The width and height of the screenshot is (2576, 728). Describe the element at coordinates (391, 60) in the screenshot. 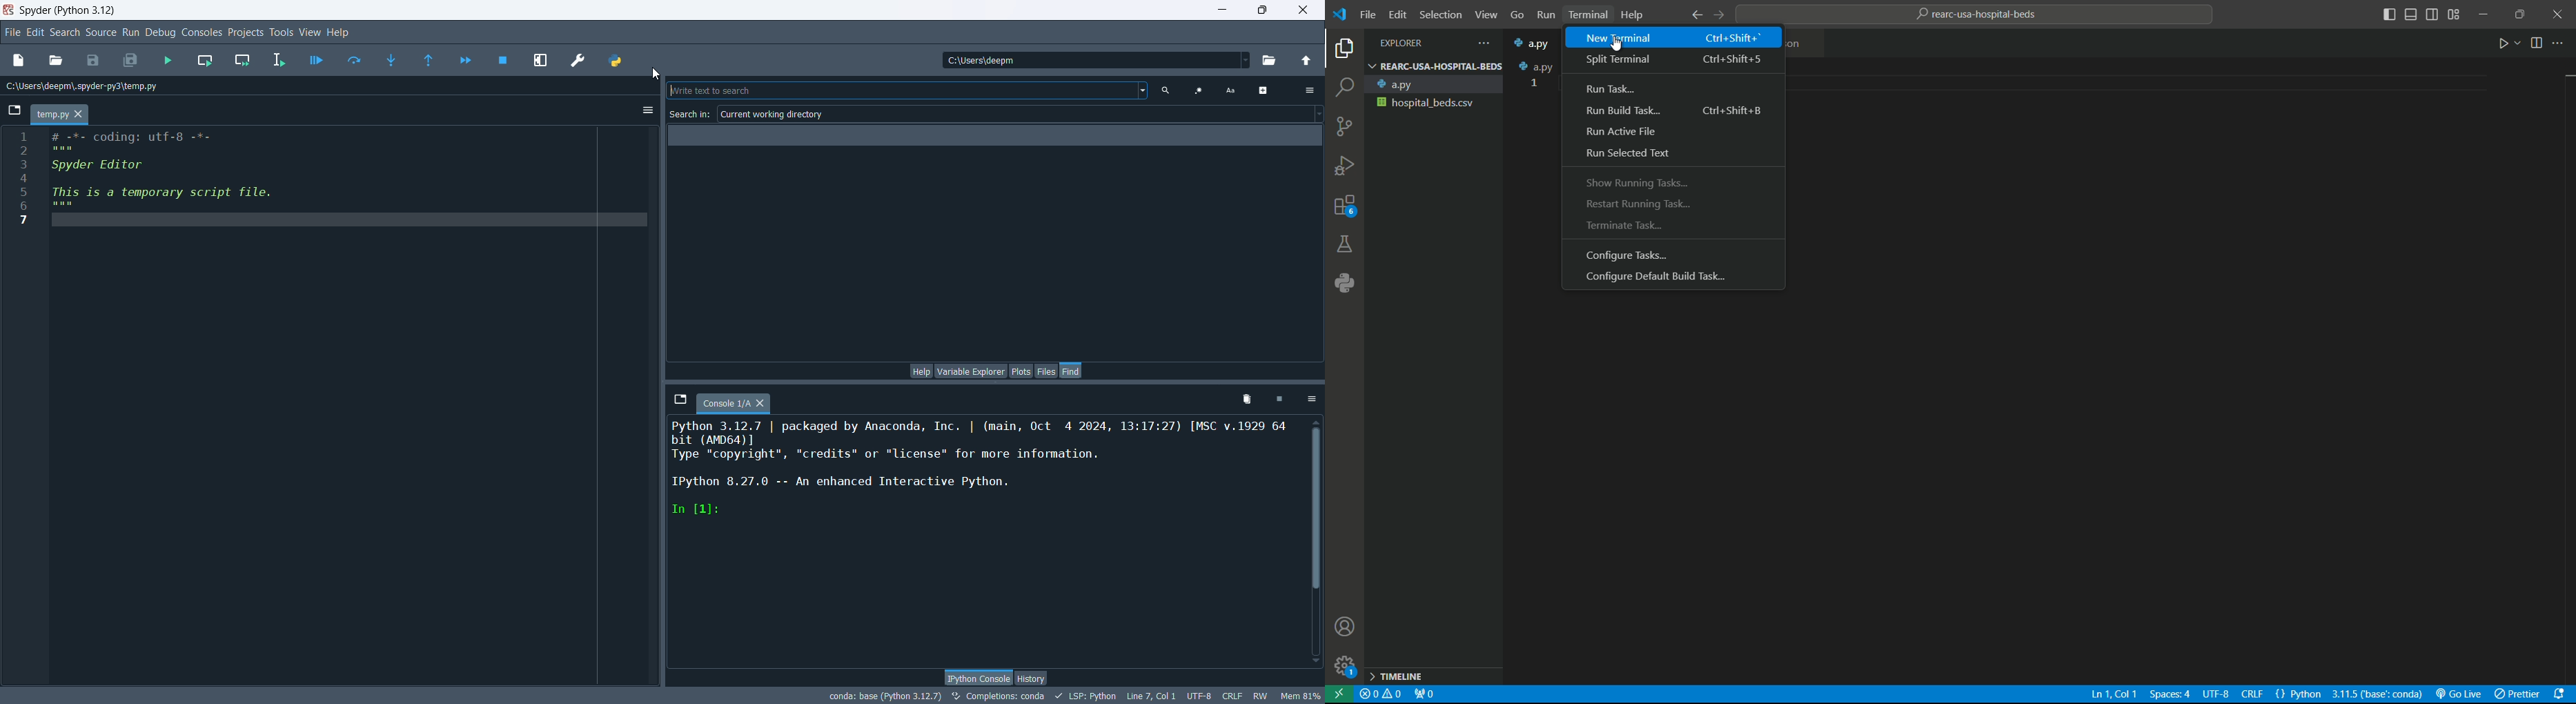

I see `step into function` at that location.